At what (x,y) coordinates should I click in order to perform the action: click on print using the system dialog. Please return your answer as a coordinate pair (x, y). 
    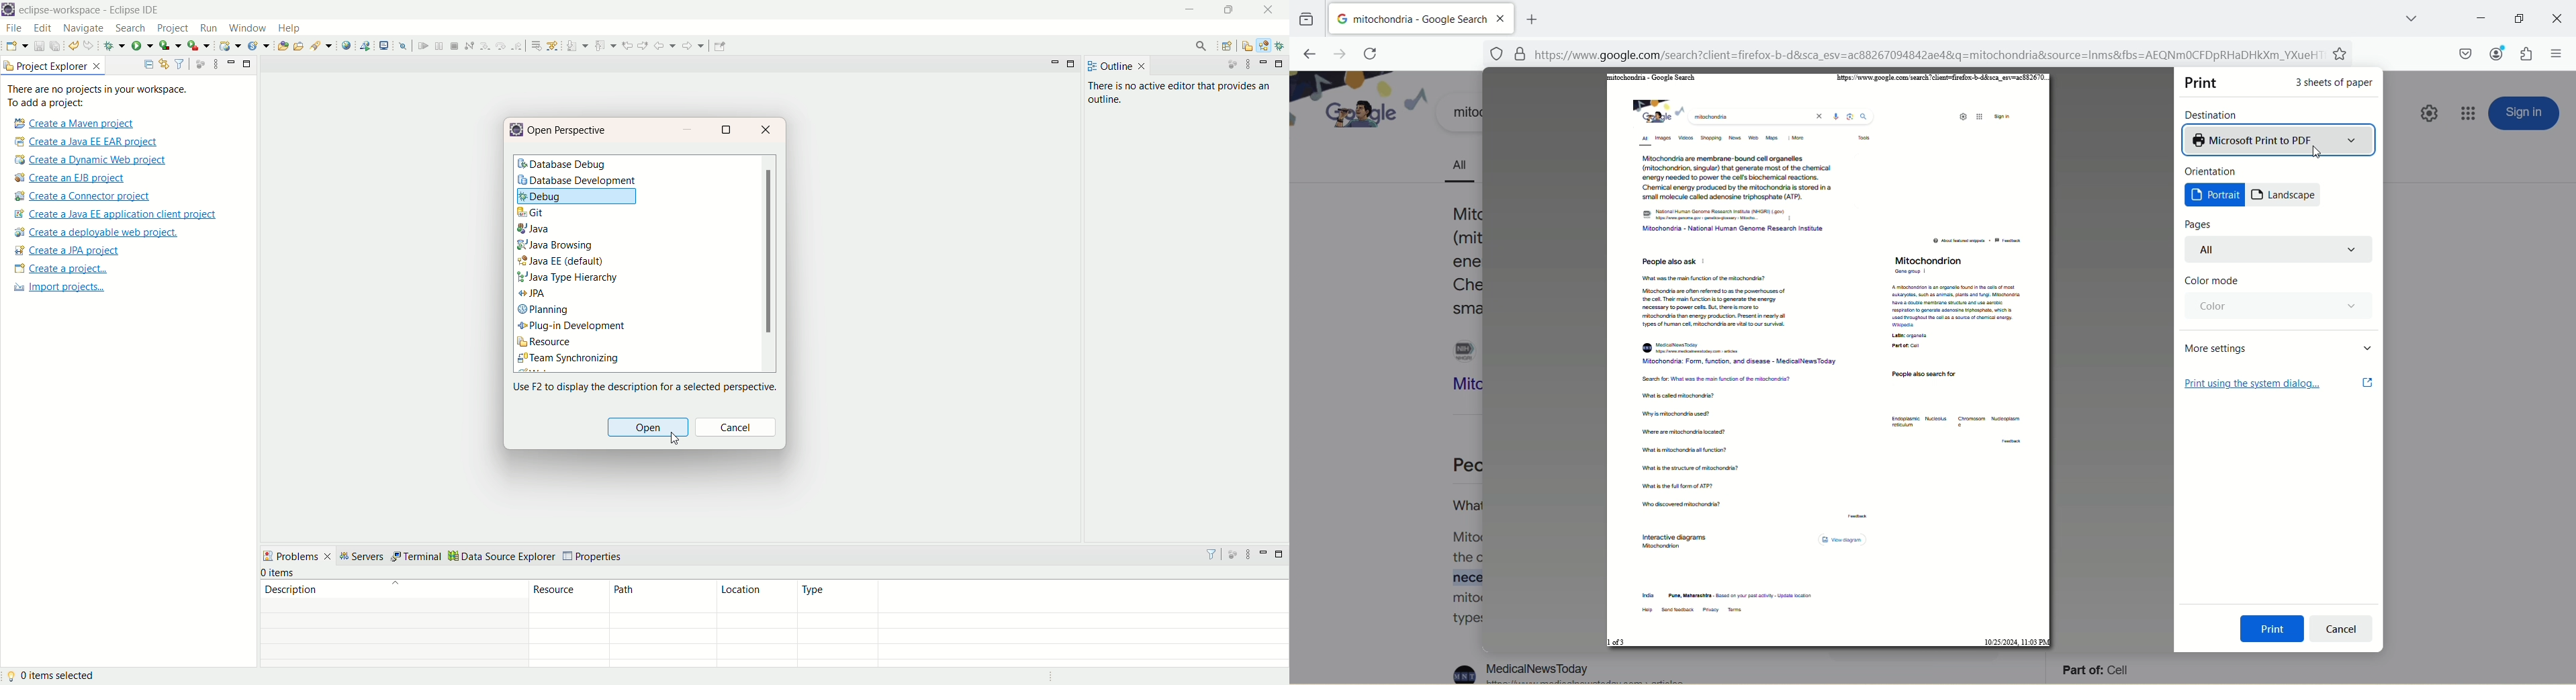
    Looking at the image, I should click on (2279, 383).